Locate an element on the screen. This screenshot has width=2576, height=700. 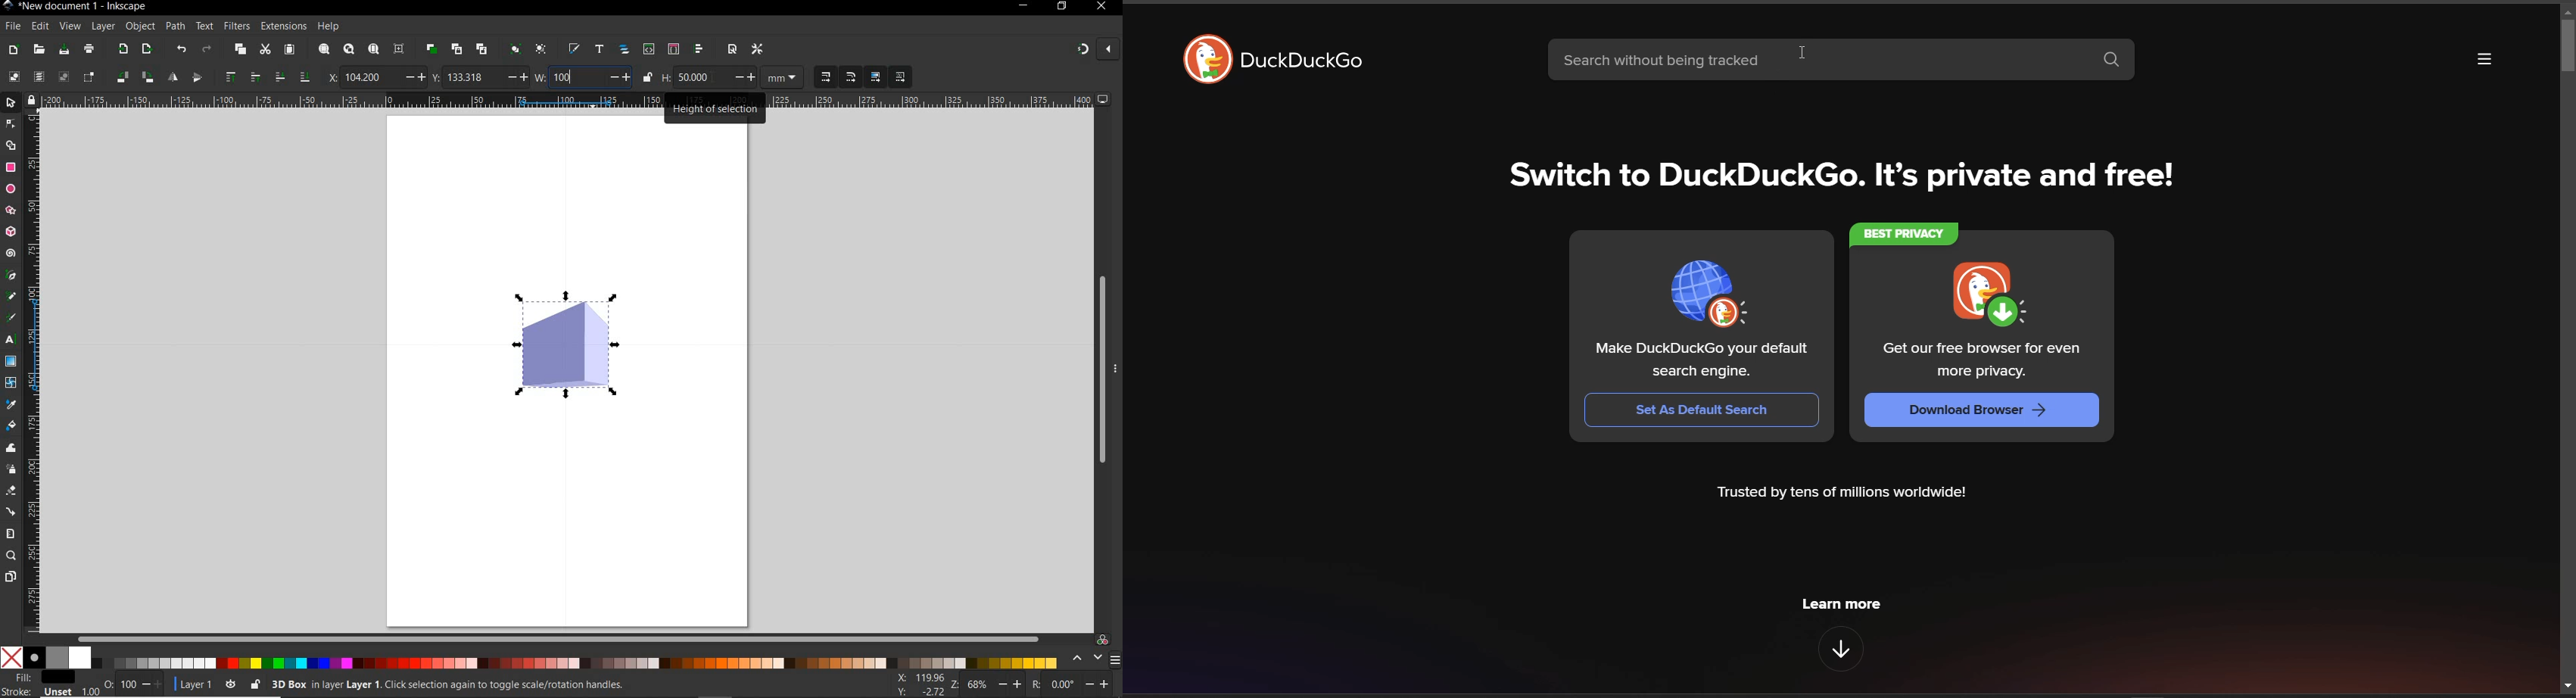
scroll color options is located at coordinates (1087, 659).